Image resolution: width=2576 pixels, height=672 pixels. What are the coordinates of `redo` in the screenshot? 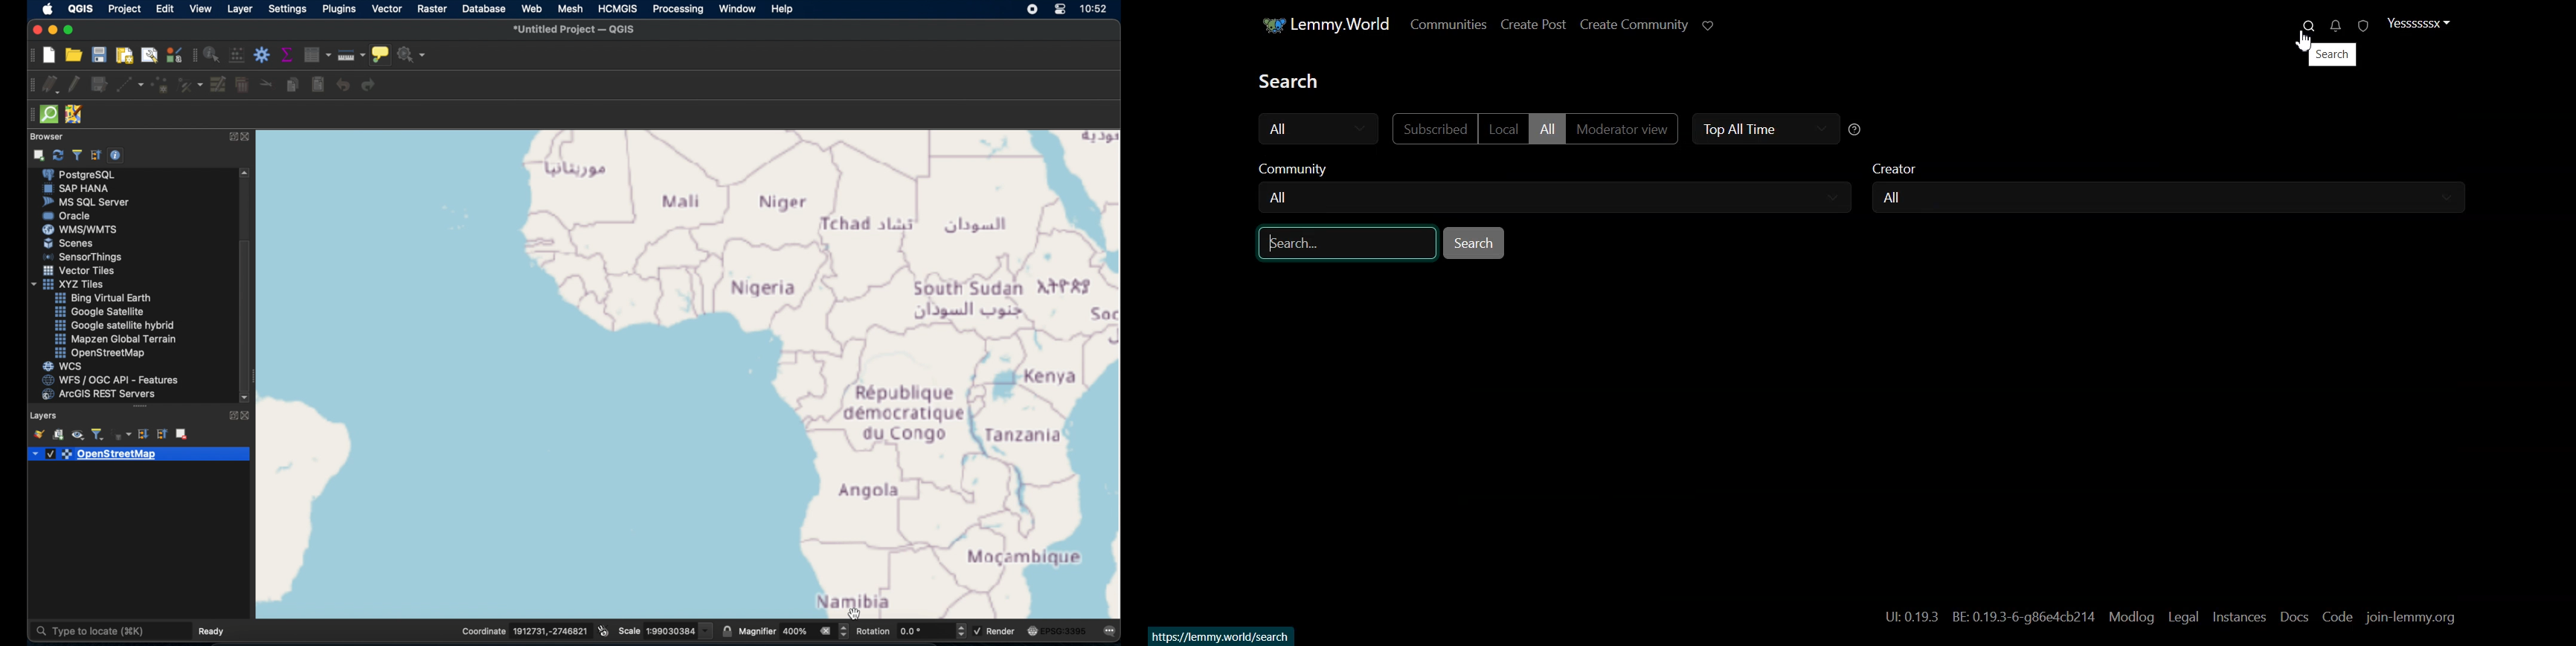 It's located at (372, 87).